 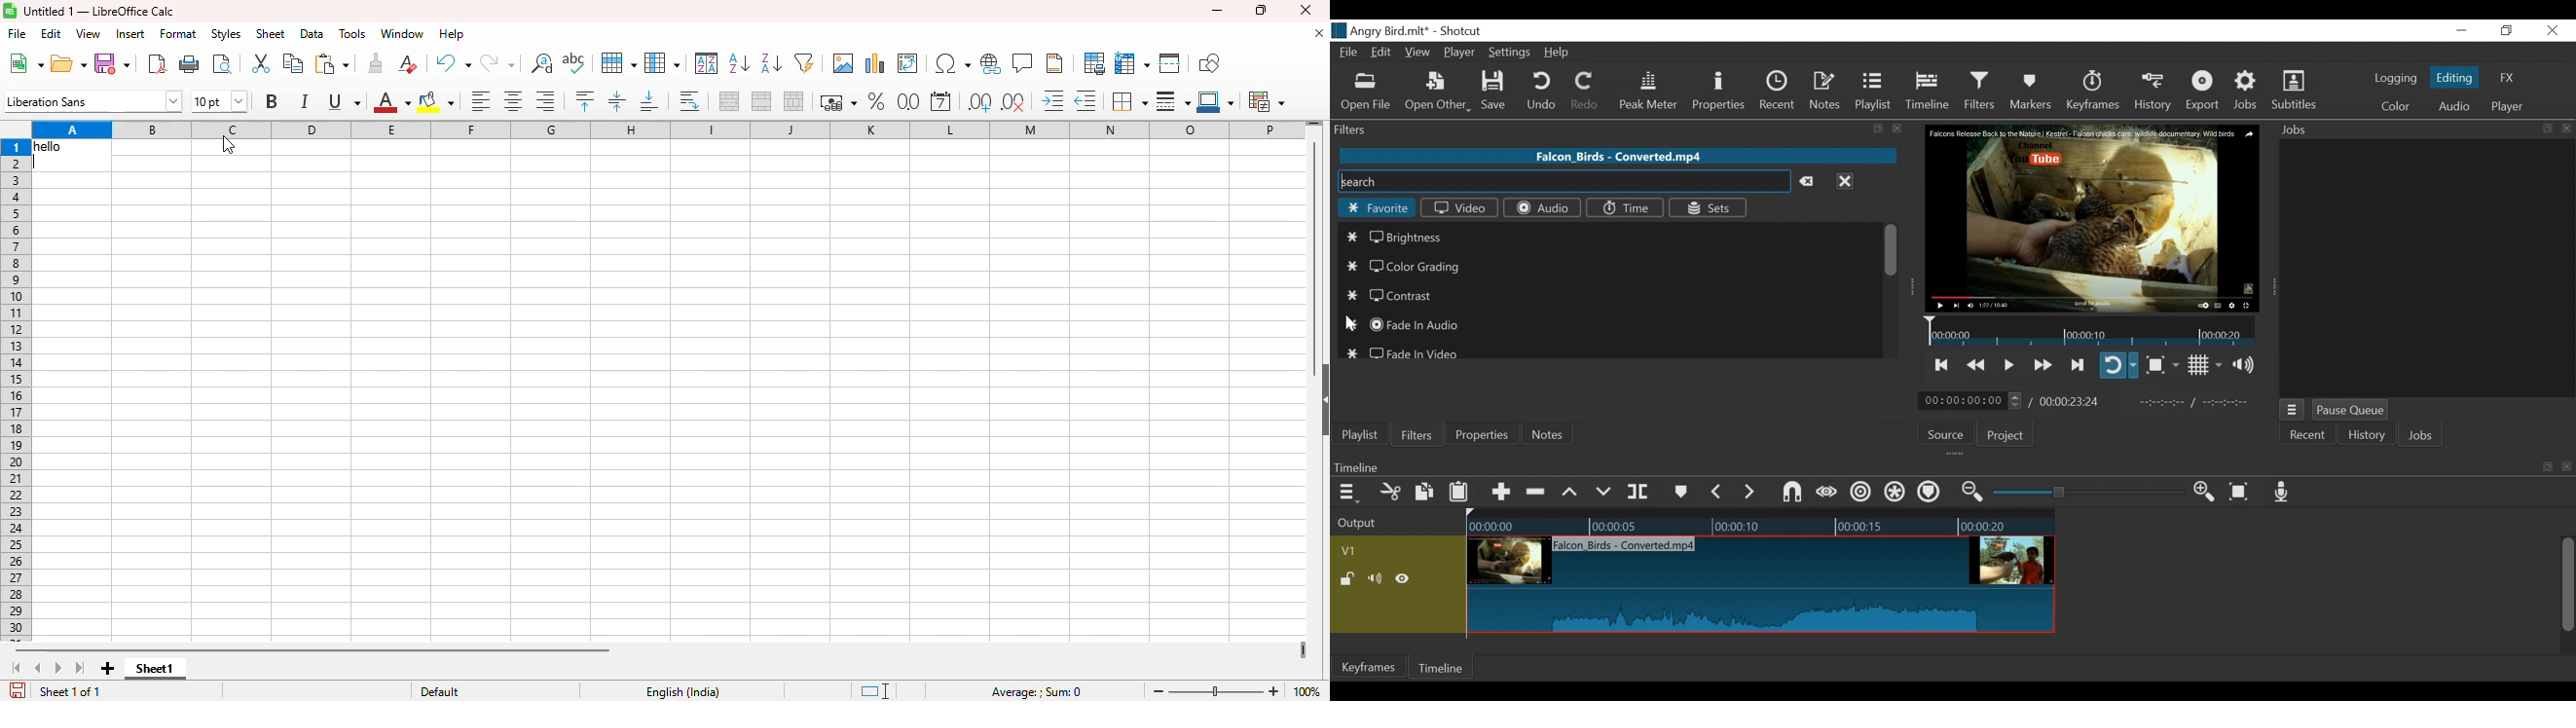 What do you see at coordinates (2306, 437) in the screenshot?
I see `Recent` at bounding box center [2306, 437].